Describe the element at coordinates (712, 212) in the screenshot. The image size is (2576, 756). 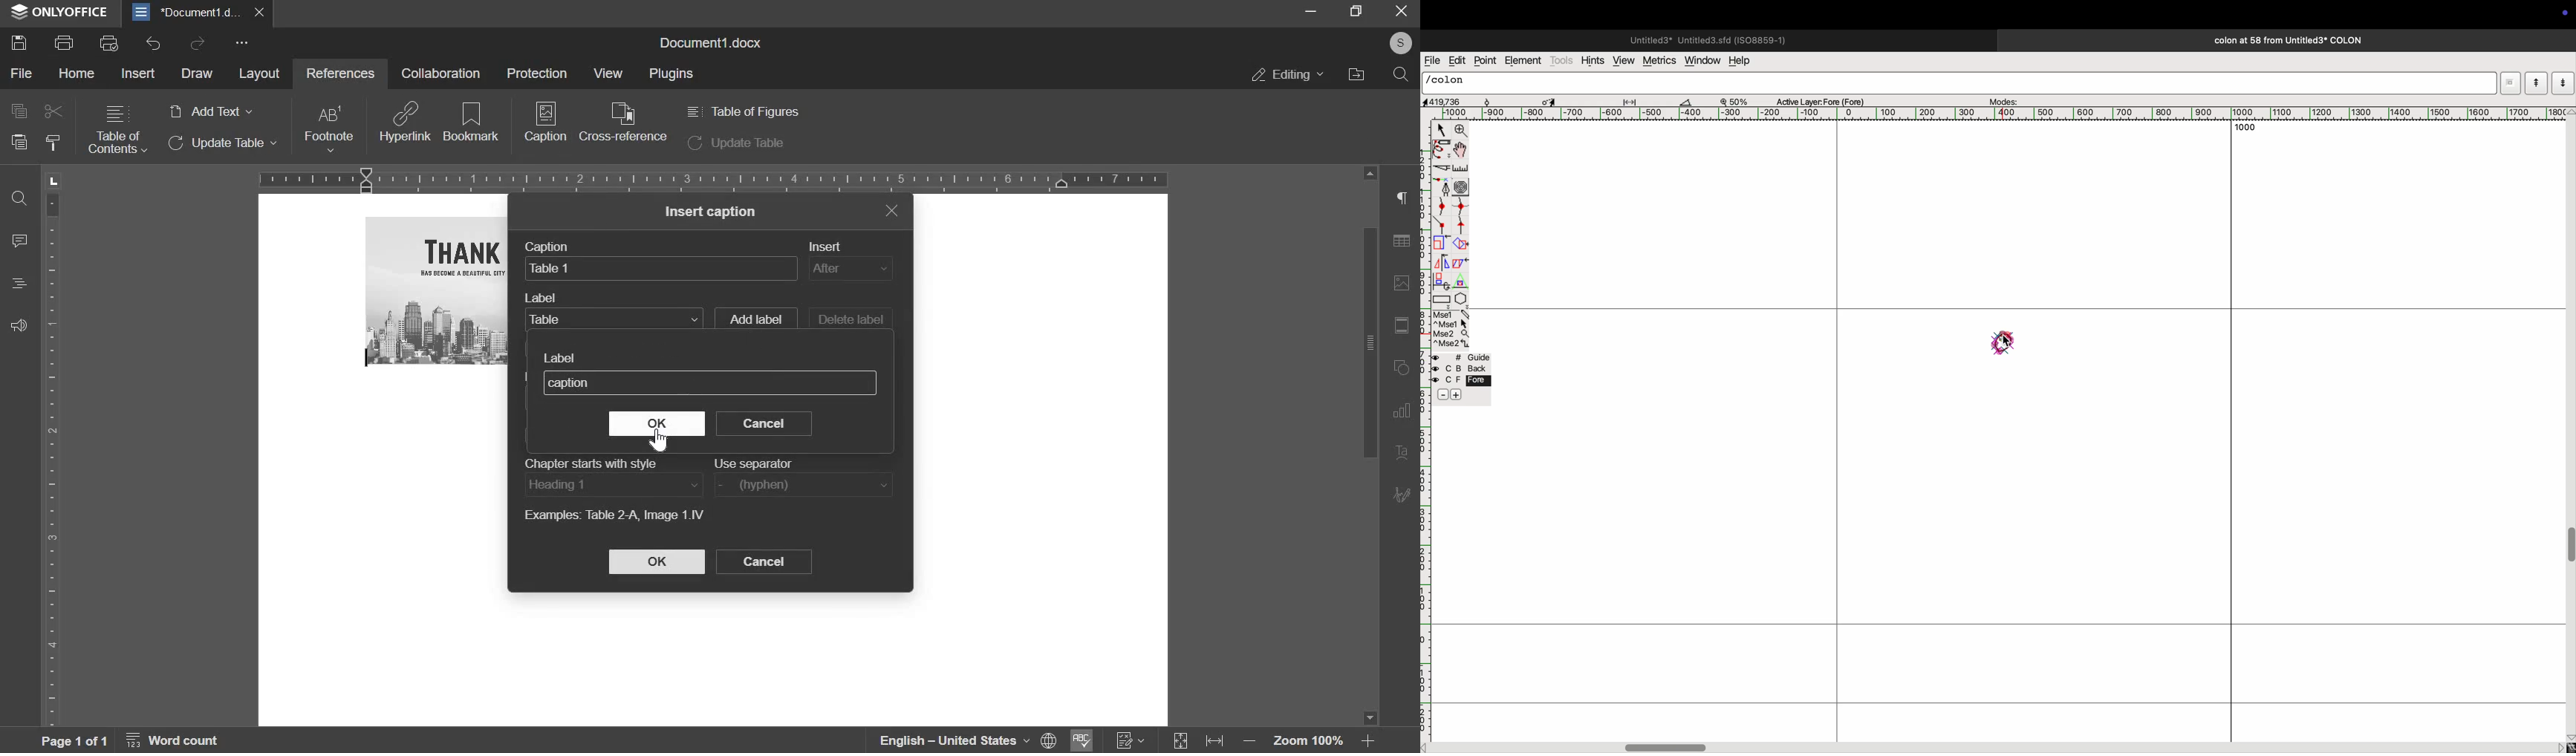
I see `insert caption` at that location.